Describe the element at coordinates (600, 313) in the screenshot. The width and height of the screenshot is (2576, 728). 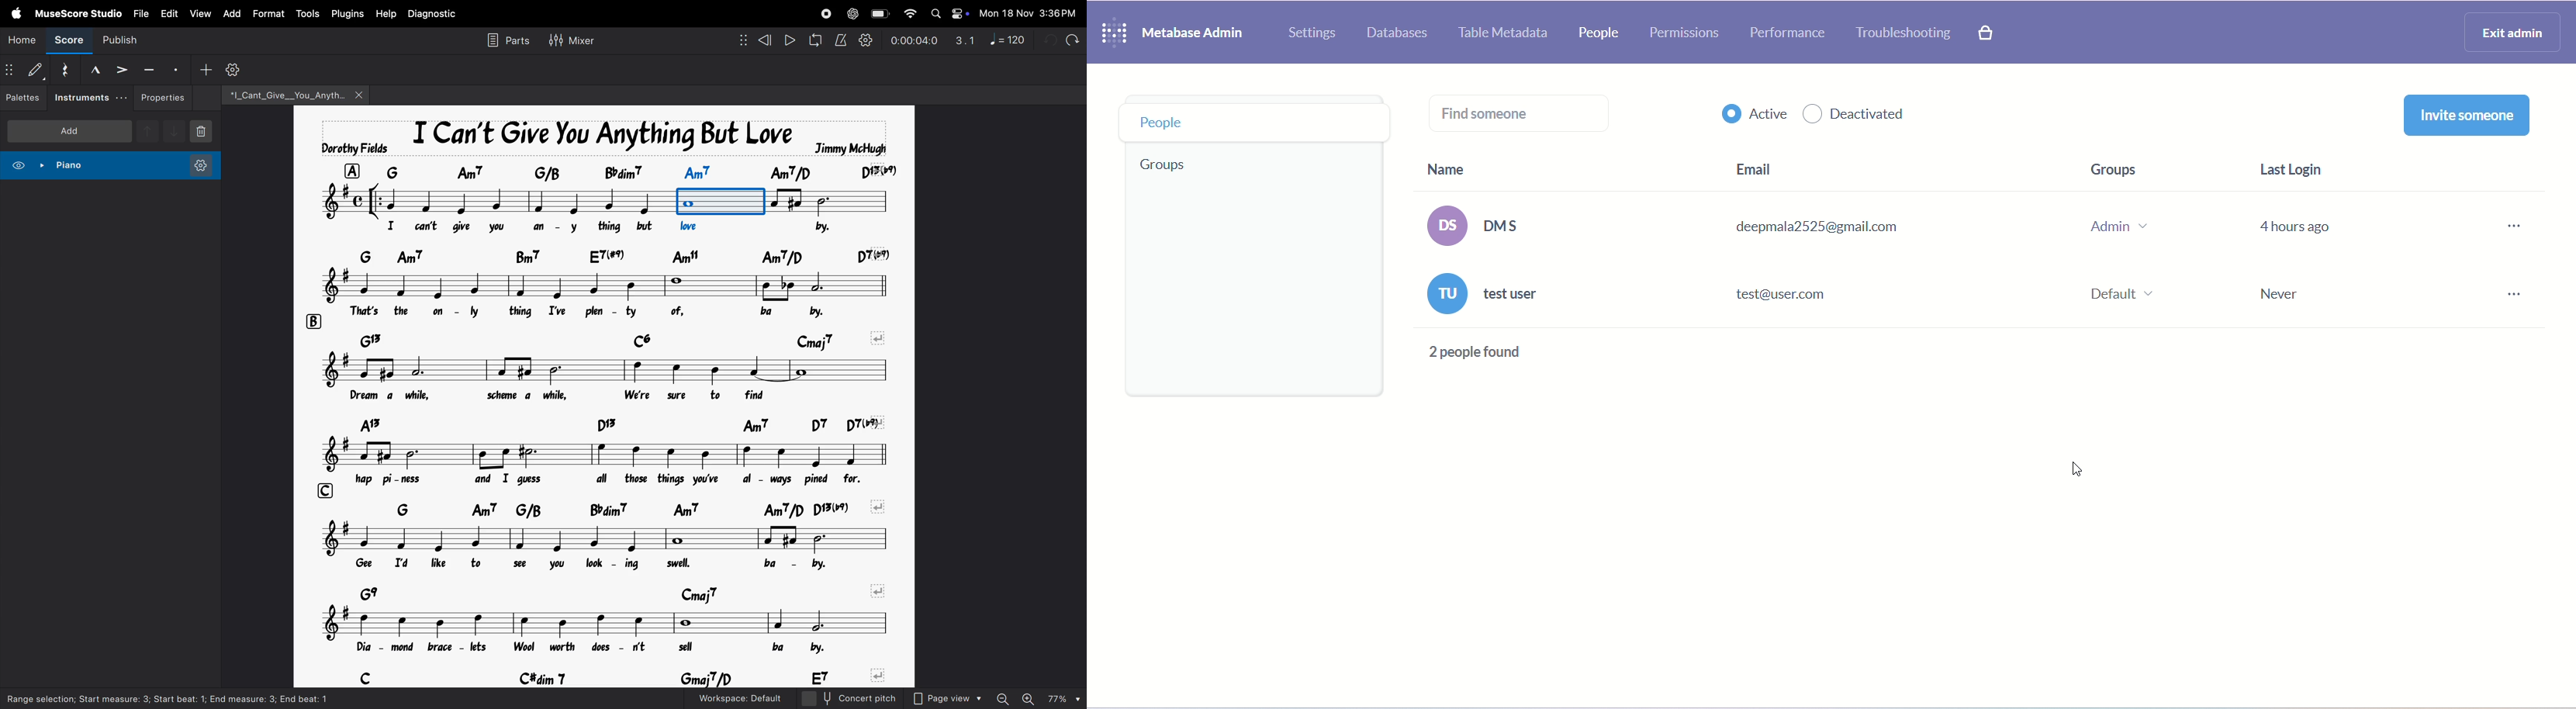
I see `lyrics` at that location.